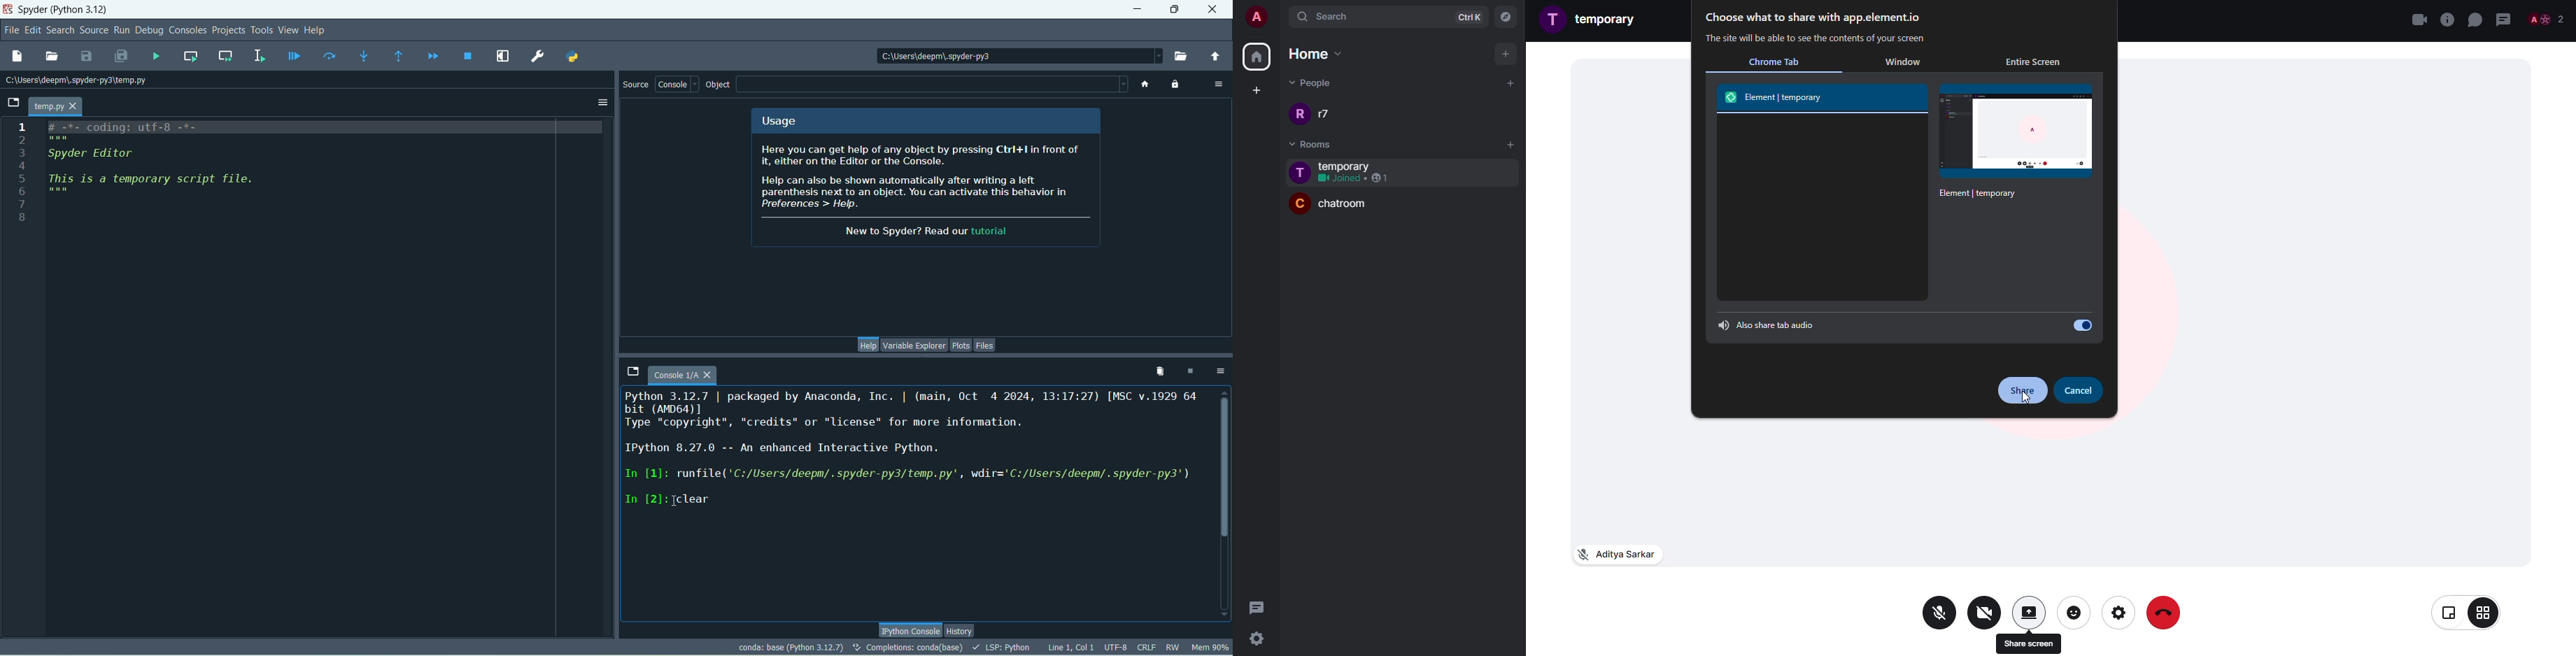  Describe the element at coordinates (1303, 144) in the screenshot. I see `rooms` at that location.